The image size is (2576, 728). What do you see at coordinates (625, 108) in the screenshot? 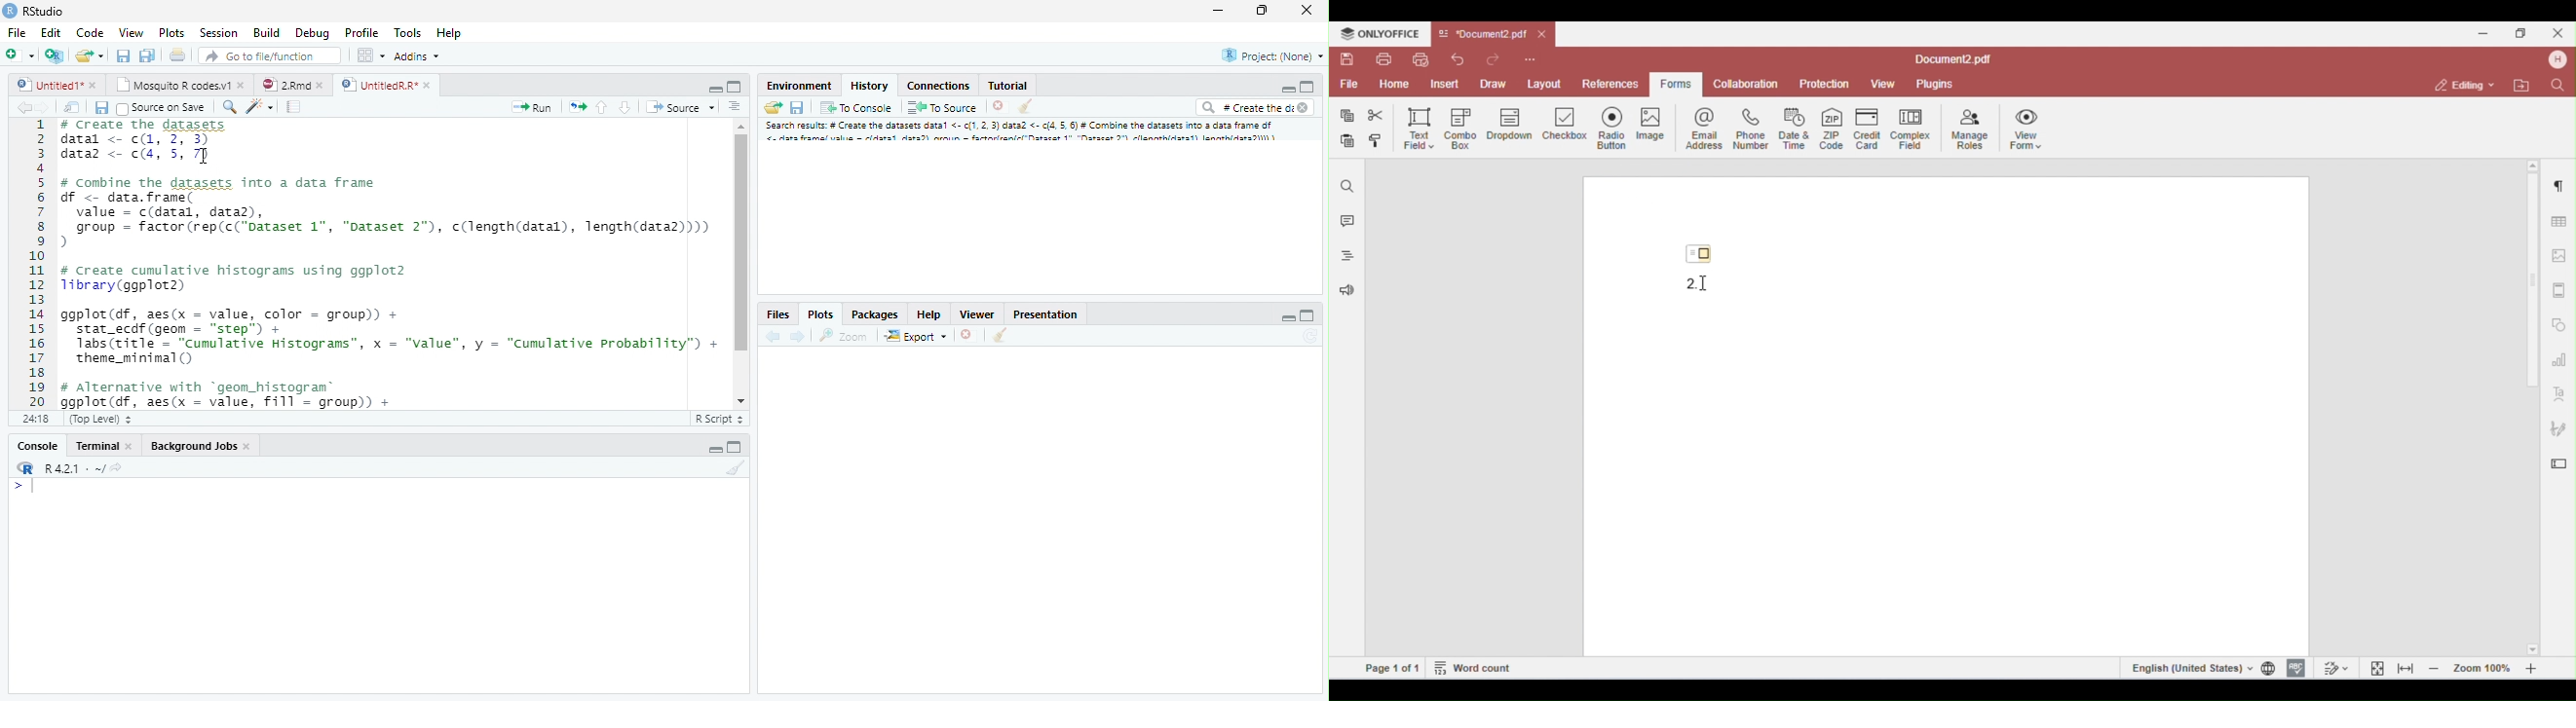
I see `Go to the next section/chunk` at bounding box center [625, 108].